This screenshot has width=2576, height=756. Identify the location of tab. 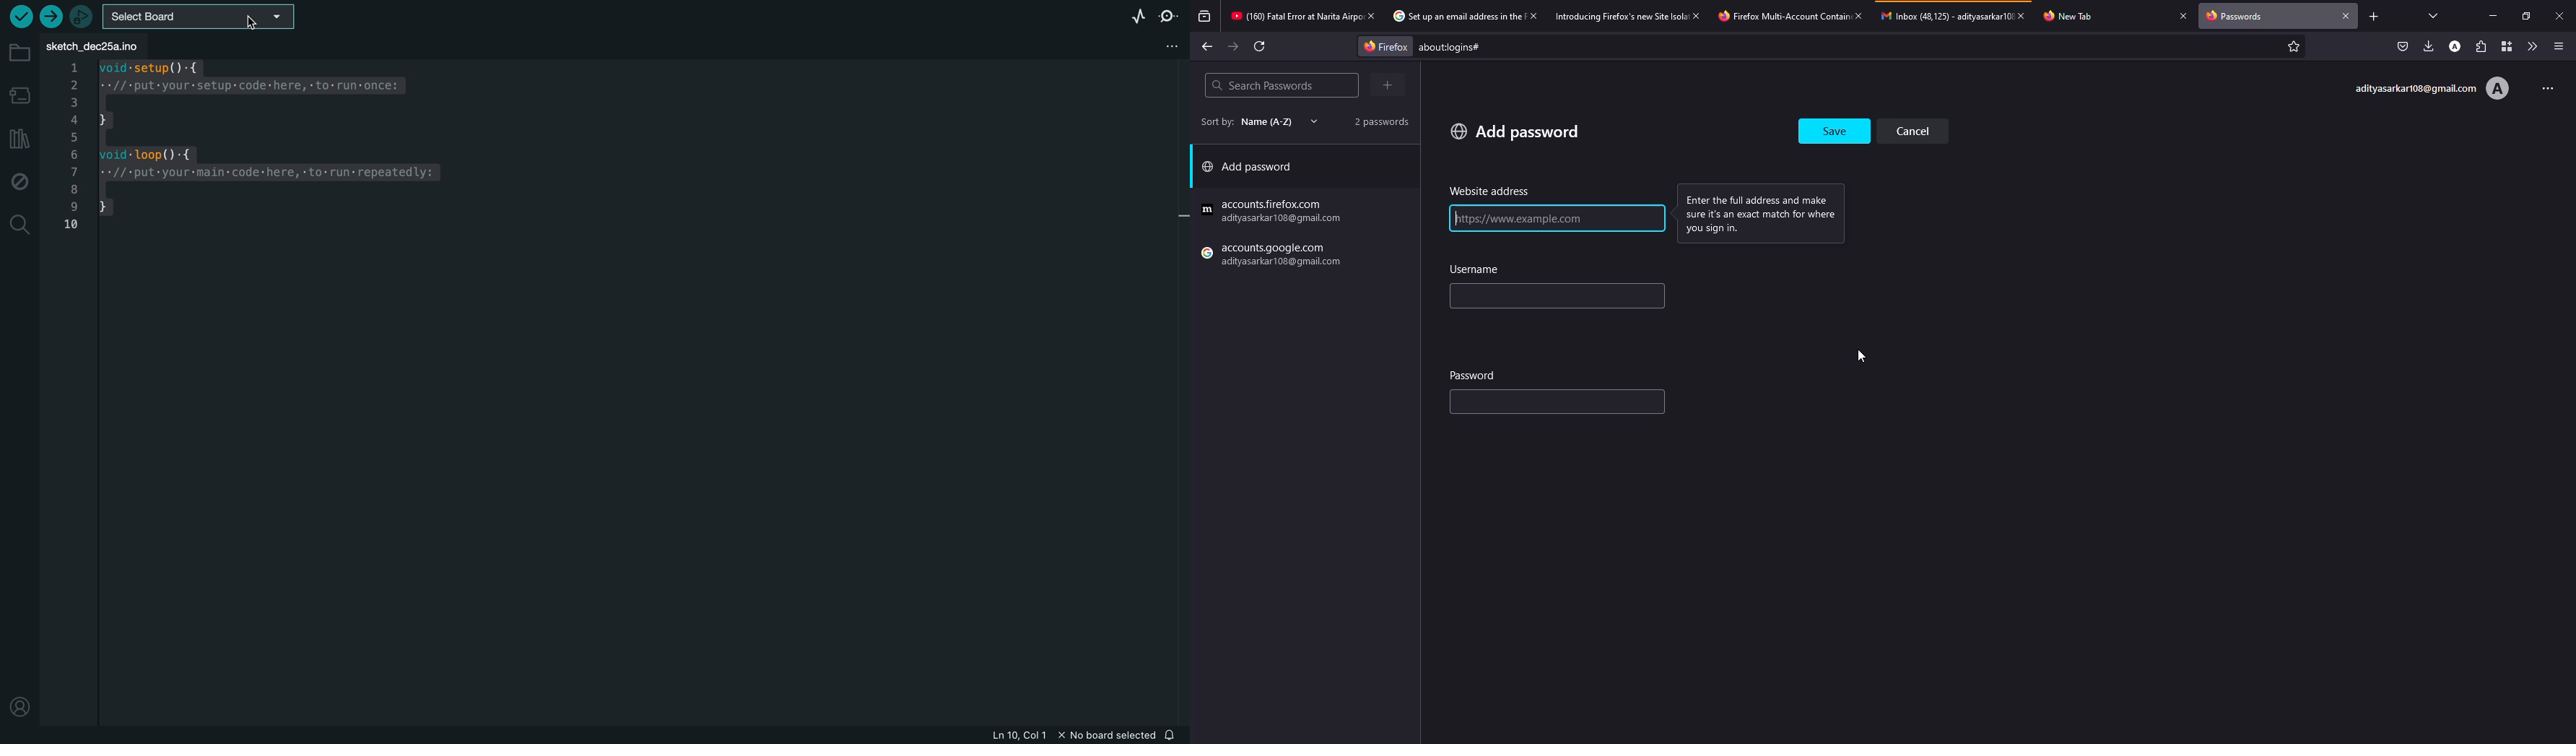
(1455, 17).